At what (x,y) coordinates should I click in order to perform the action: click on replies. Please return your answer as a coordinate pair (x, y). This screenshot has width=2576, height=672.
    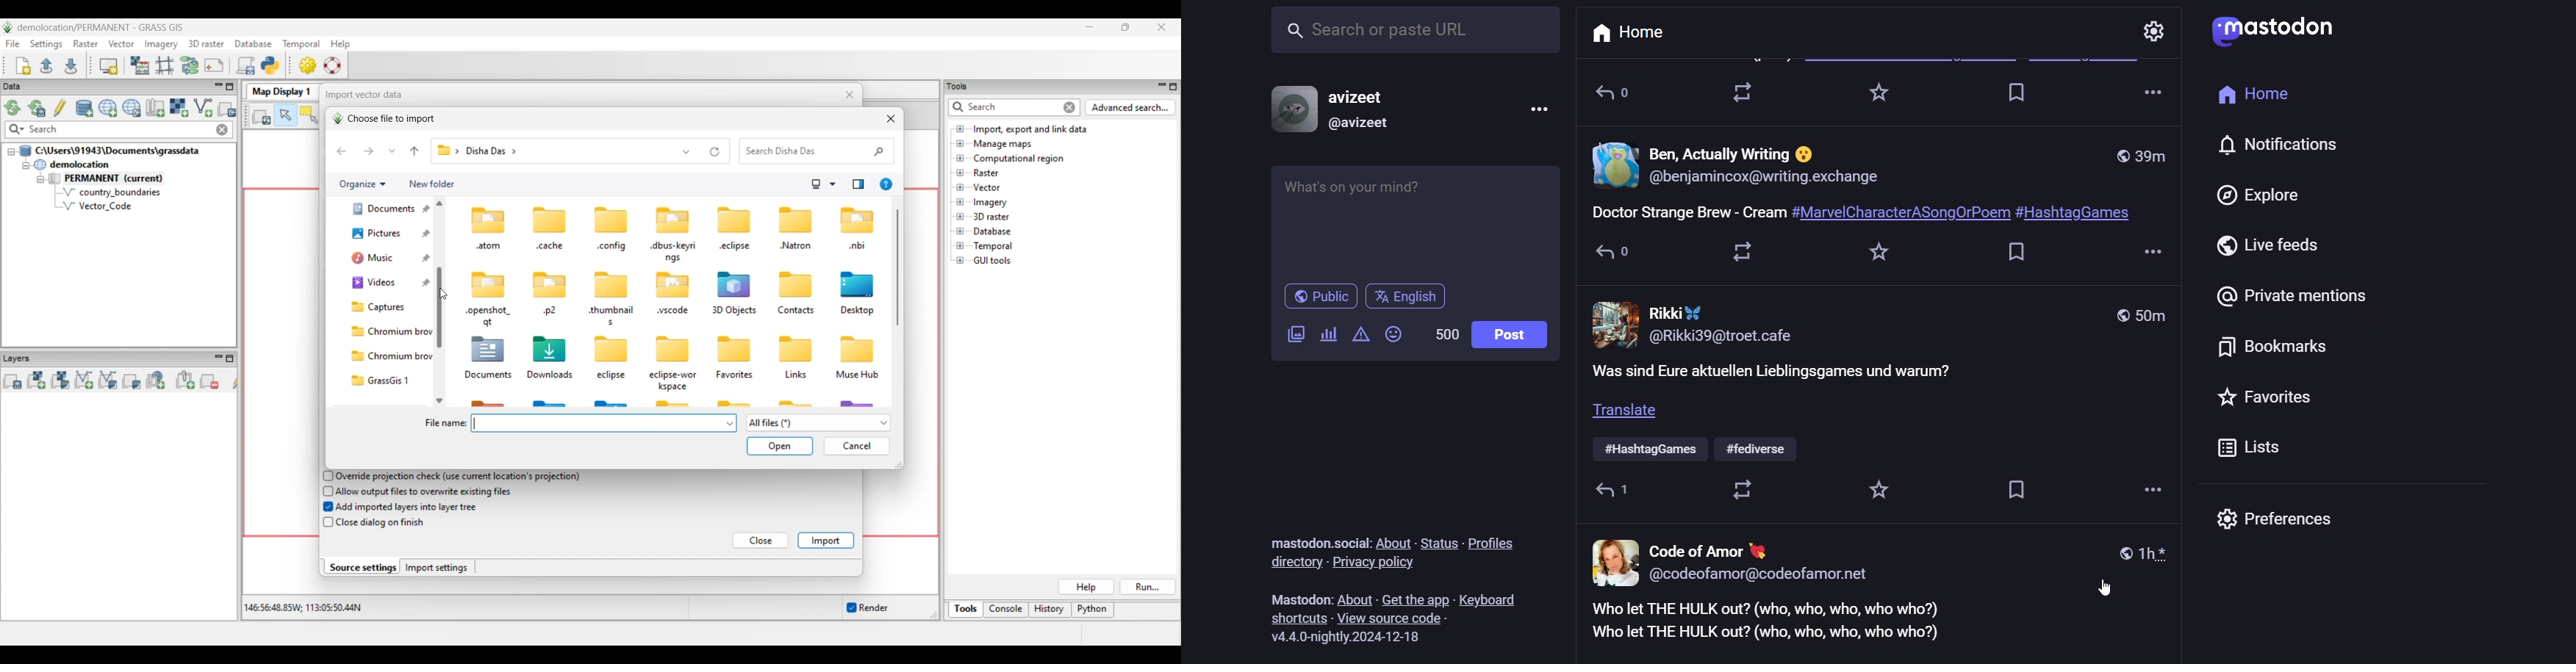
    Looking at the image, I should click on (1615, 491).